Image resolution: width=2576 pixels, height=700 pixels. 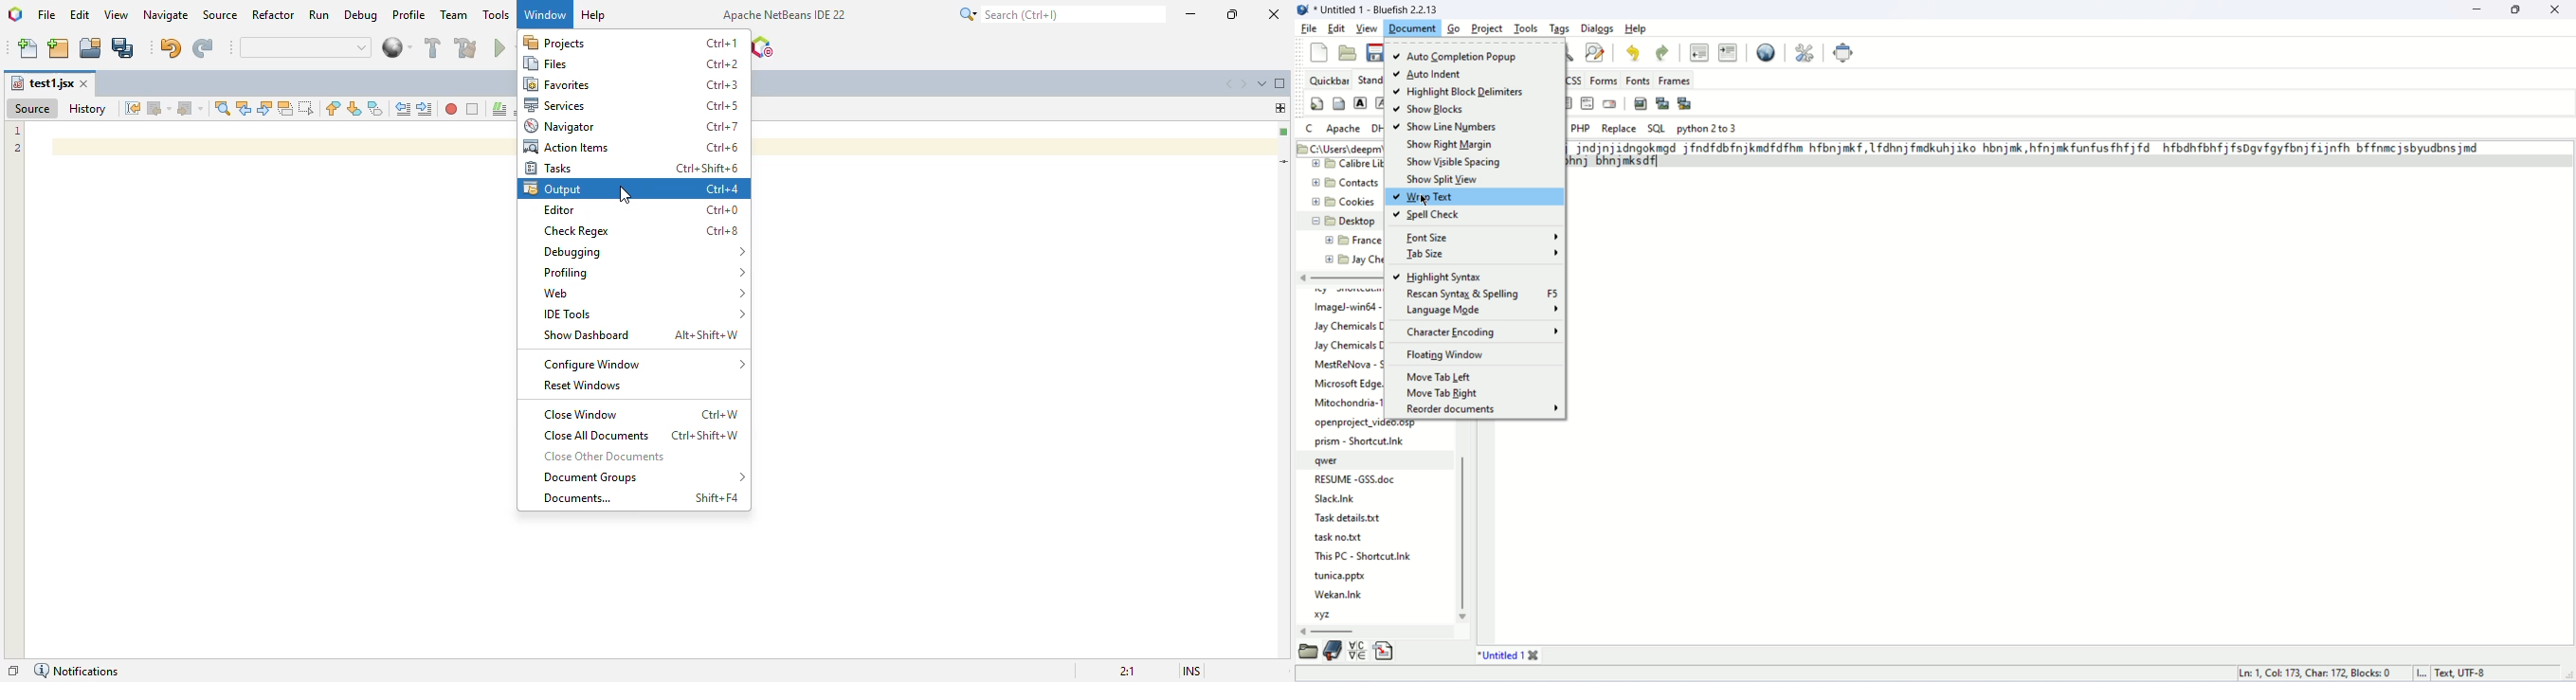 I want to click on new project, so click(x=59, y=49).